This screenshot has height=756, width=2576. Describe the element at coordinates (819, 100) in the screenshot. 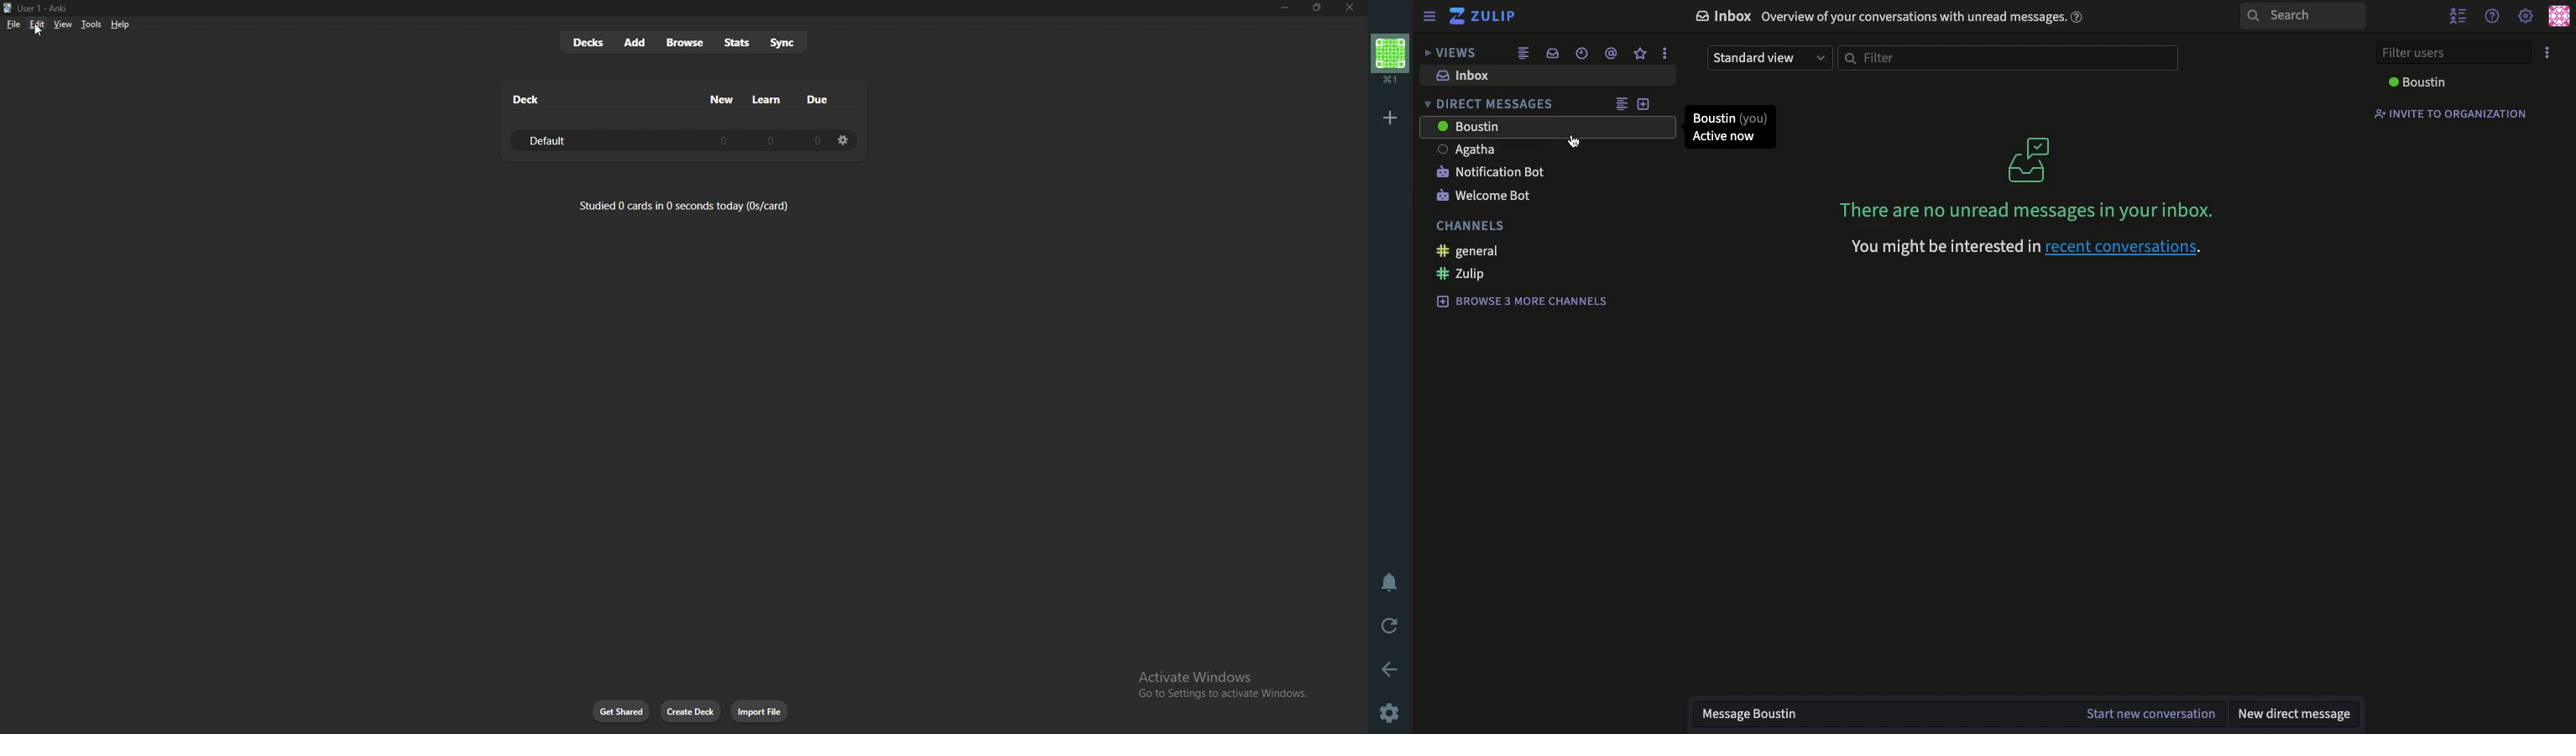

I see `due` at that location.